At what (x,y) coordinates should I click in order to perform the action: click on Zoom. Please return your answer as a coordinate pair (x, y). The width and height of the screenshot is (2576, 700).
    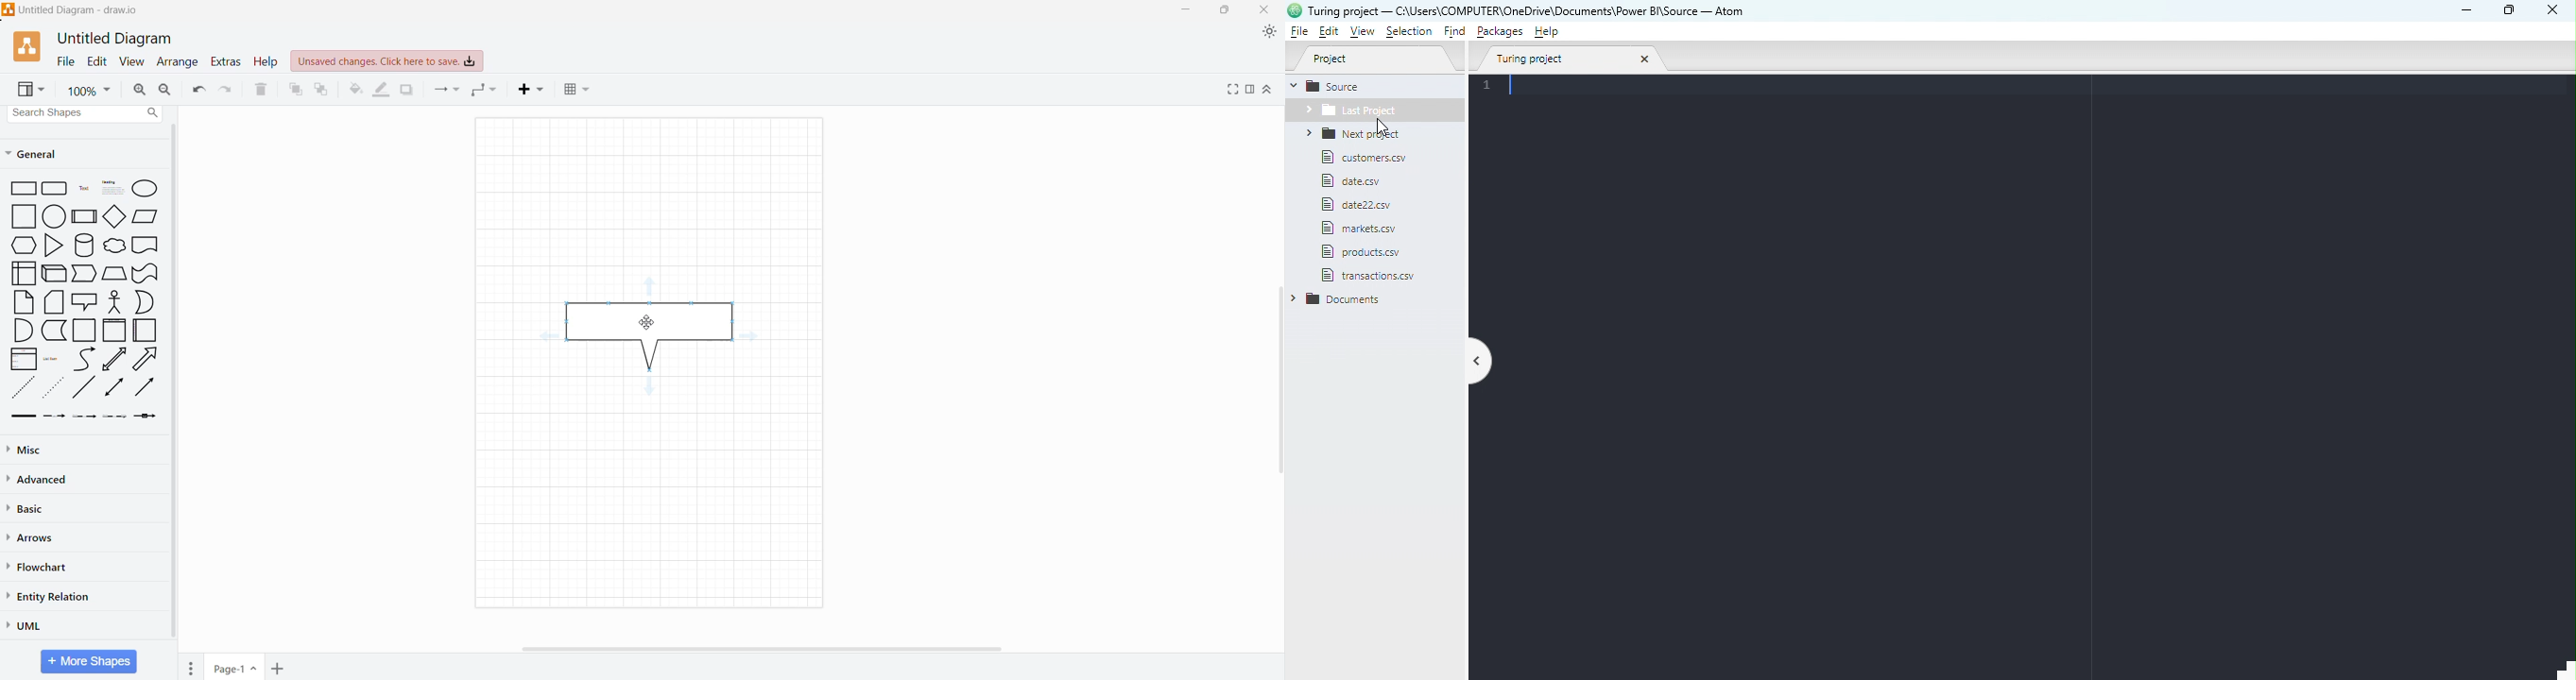
    Looking at the image, I should click on (88, 89).